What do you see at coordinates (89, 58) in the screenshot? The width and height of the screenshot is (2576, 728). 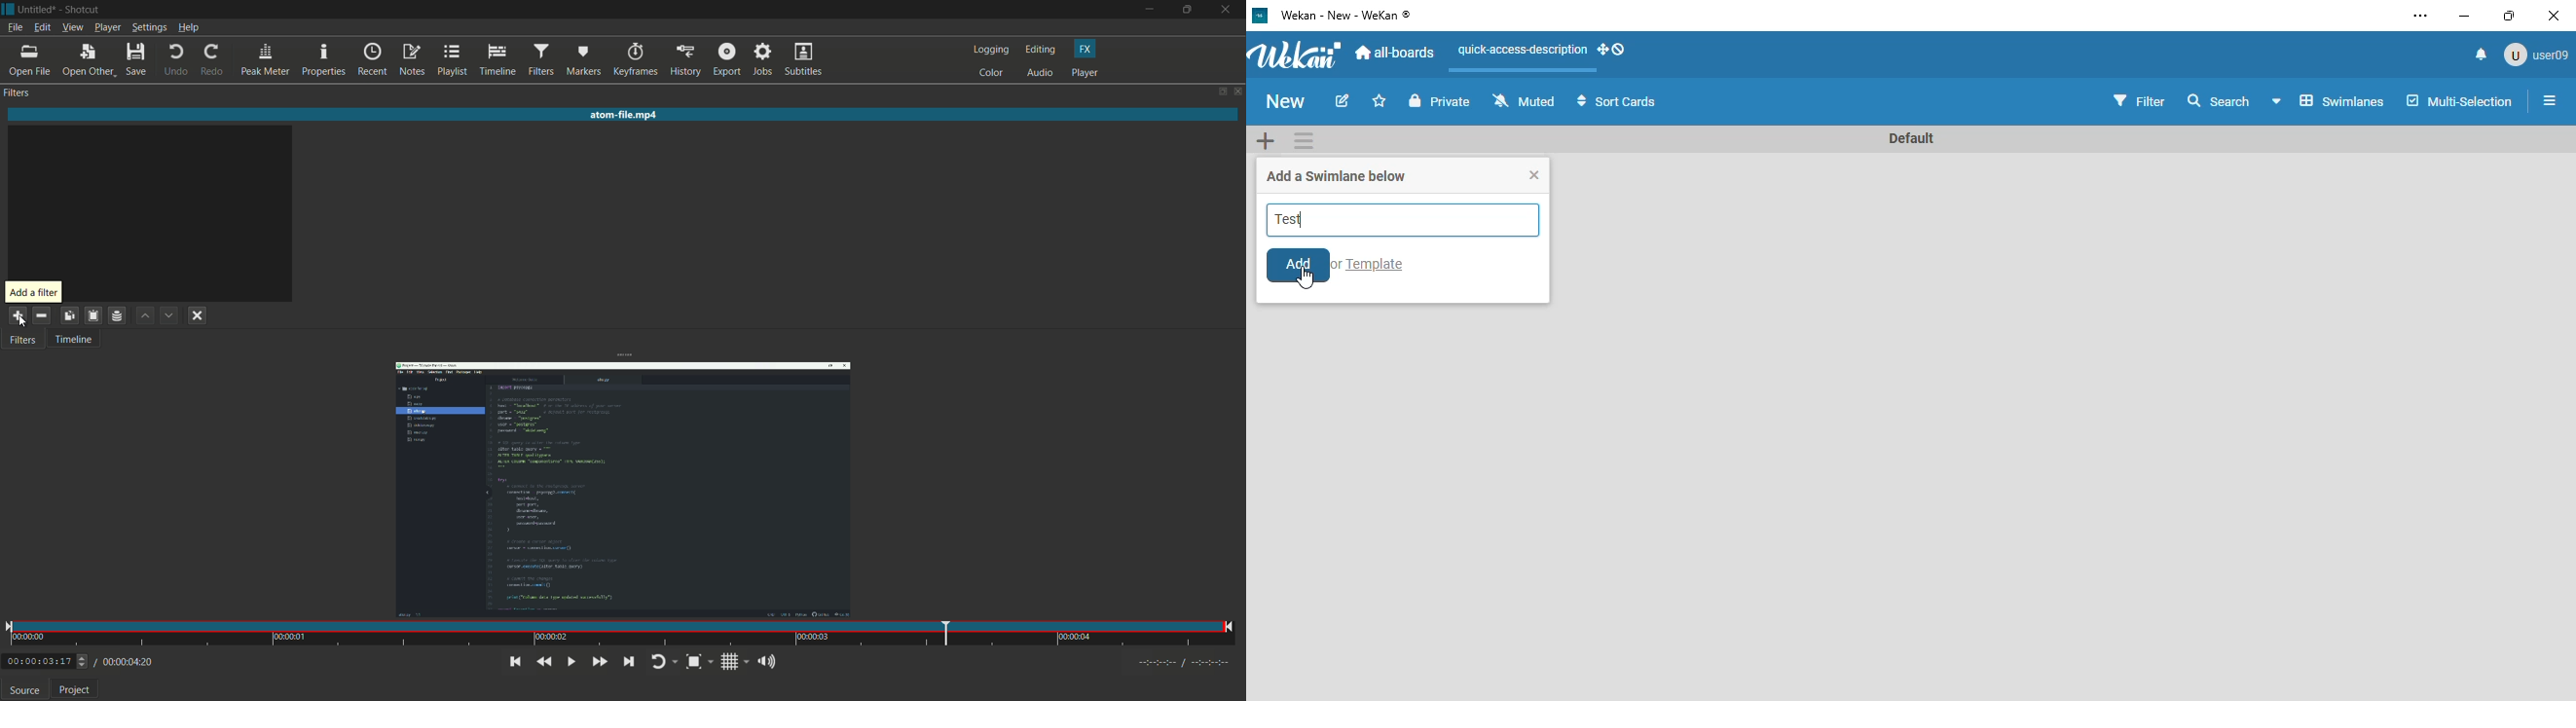 I see `open other` at bounding box center [89, 58].